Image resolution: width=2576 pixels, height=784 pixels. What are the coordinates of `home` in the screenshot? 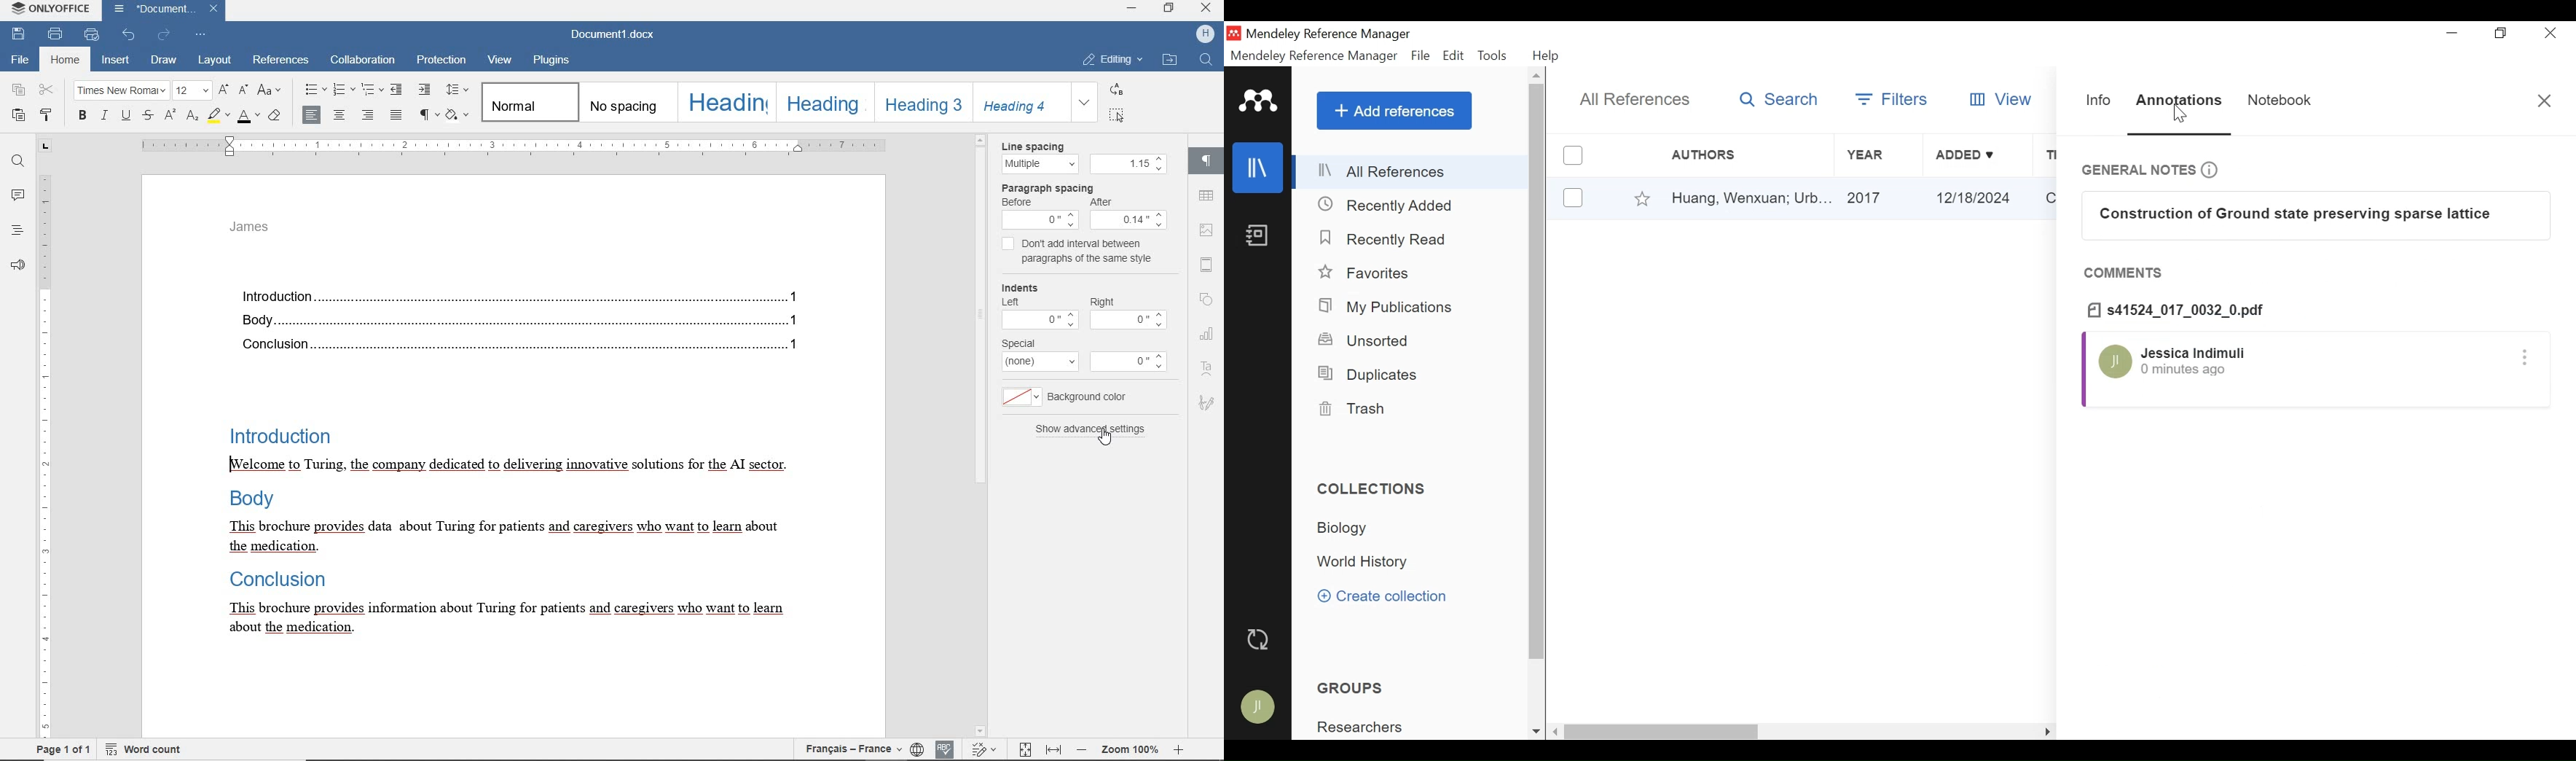 It's located at (65, 62).